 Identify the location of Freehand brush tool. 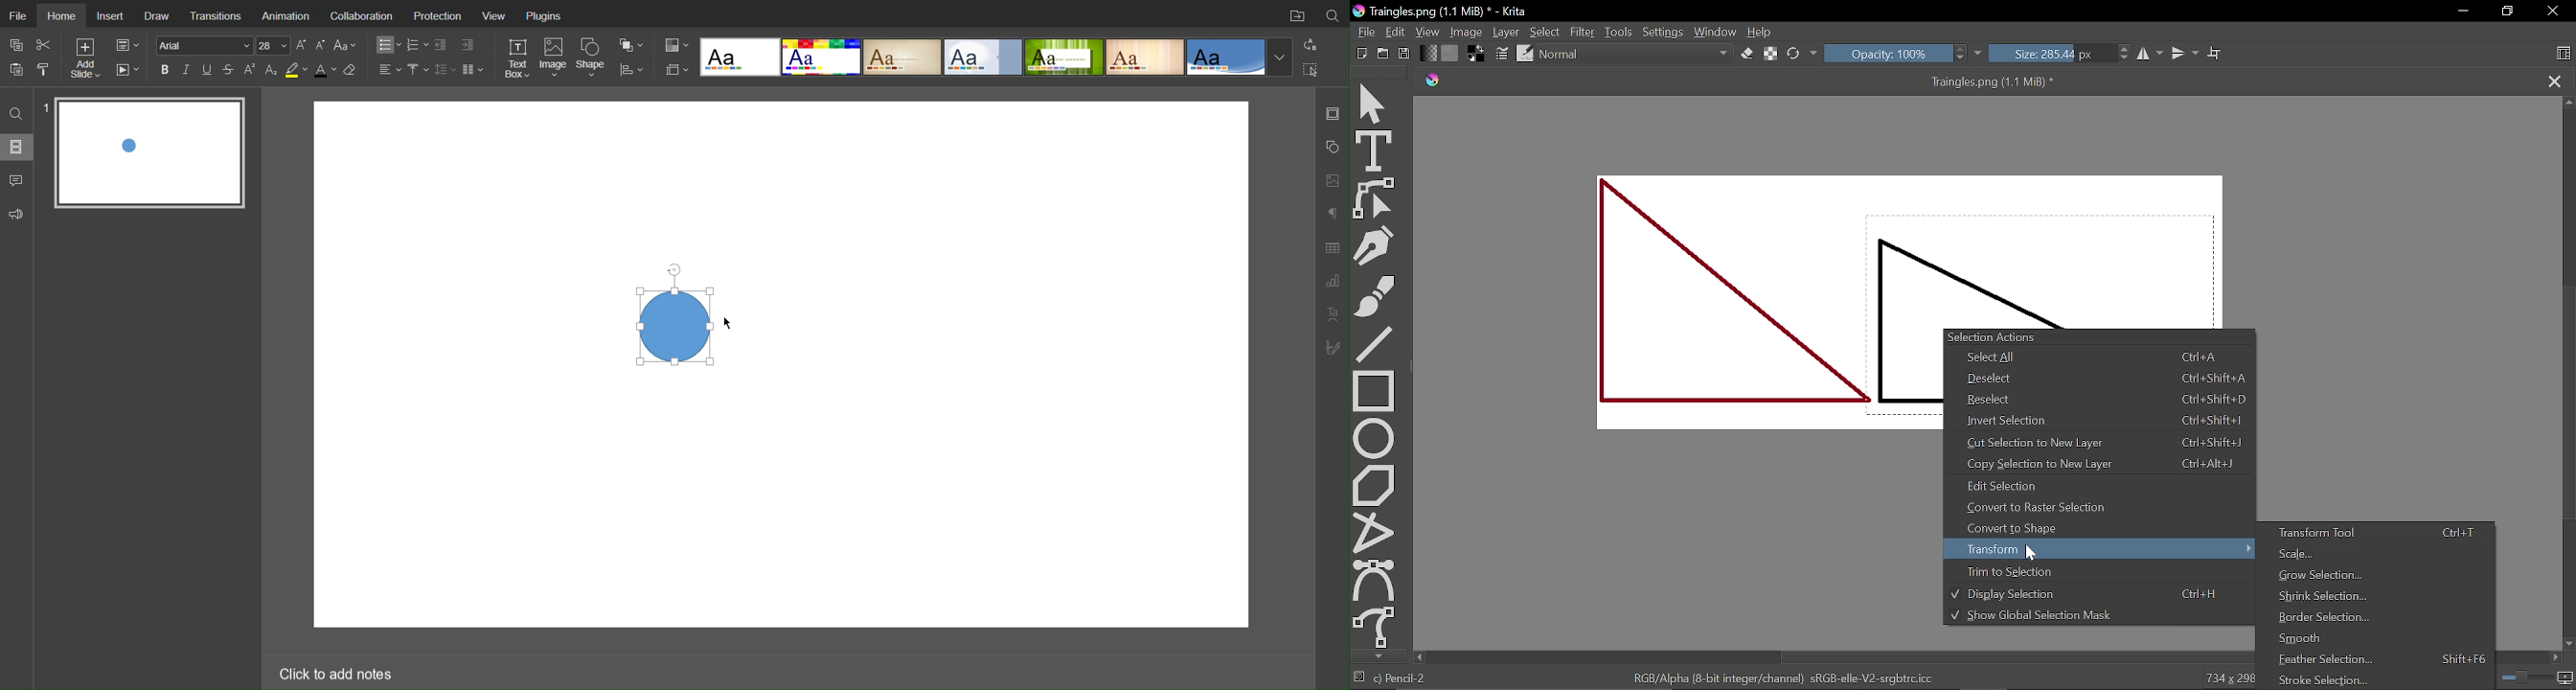
(1375, 292).